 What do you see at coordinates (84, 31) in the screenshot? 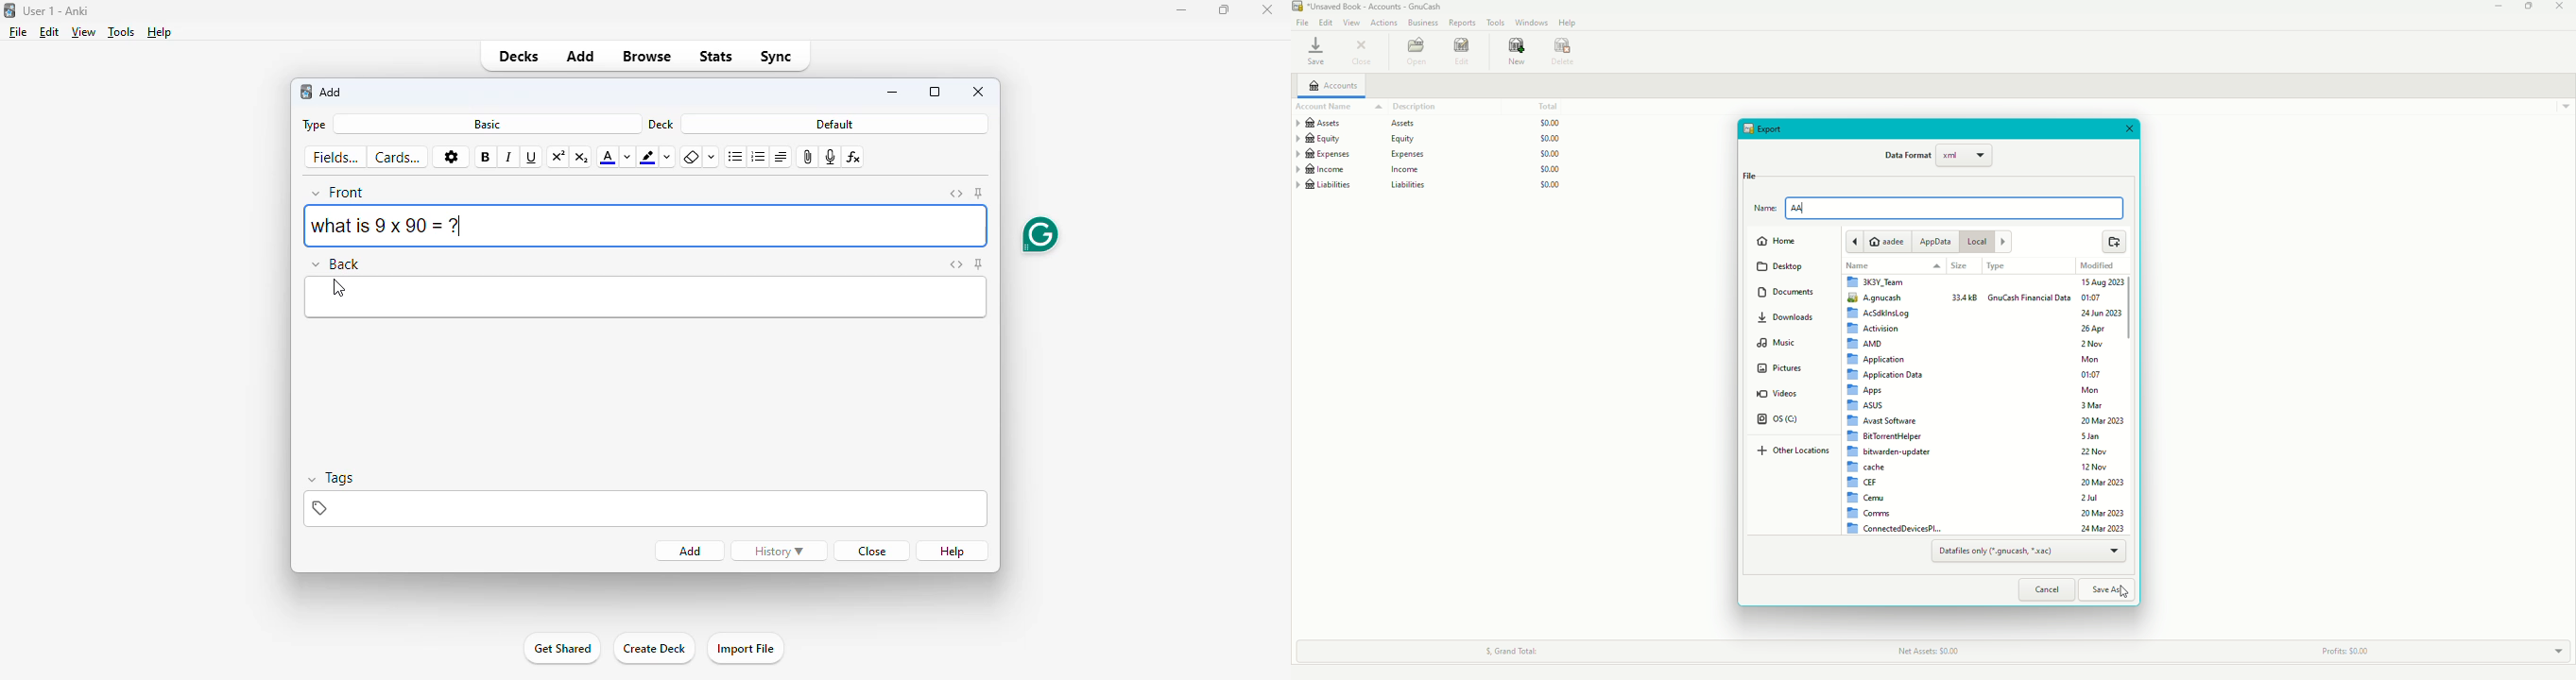
I see `view` at bounding box center [84, 31].